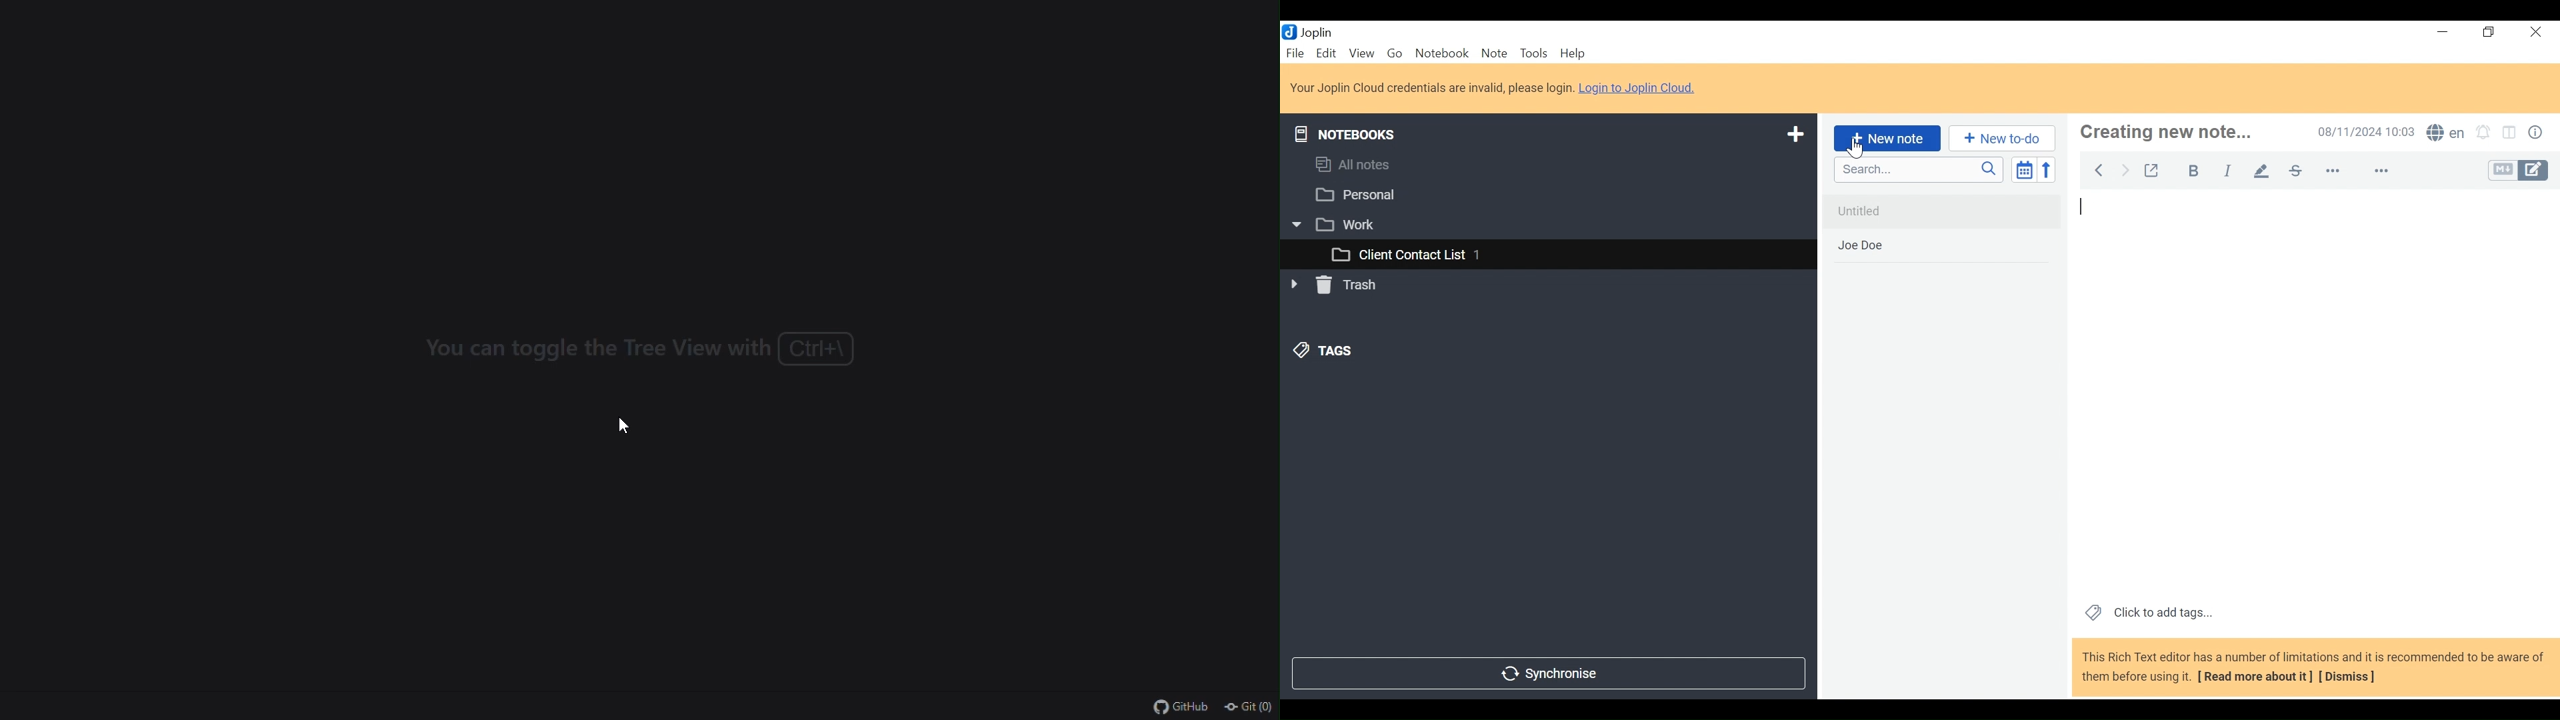 This screenshot has height=728, width=2576. What do you see at coordinates (2489, 32) in the screenshot?
I see `Restore` at bounding box center [2489, 32].